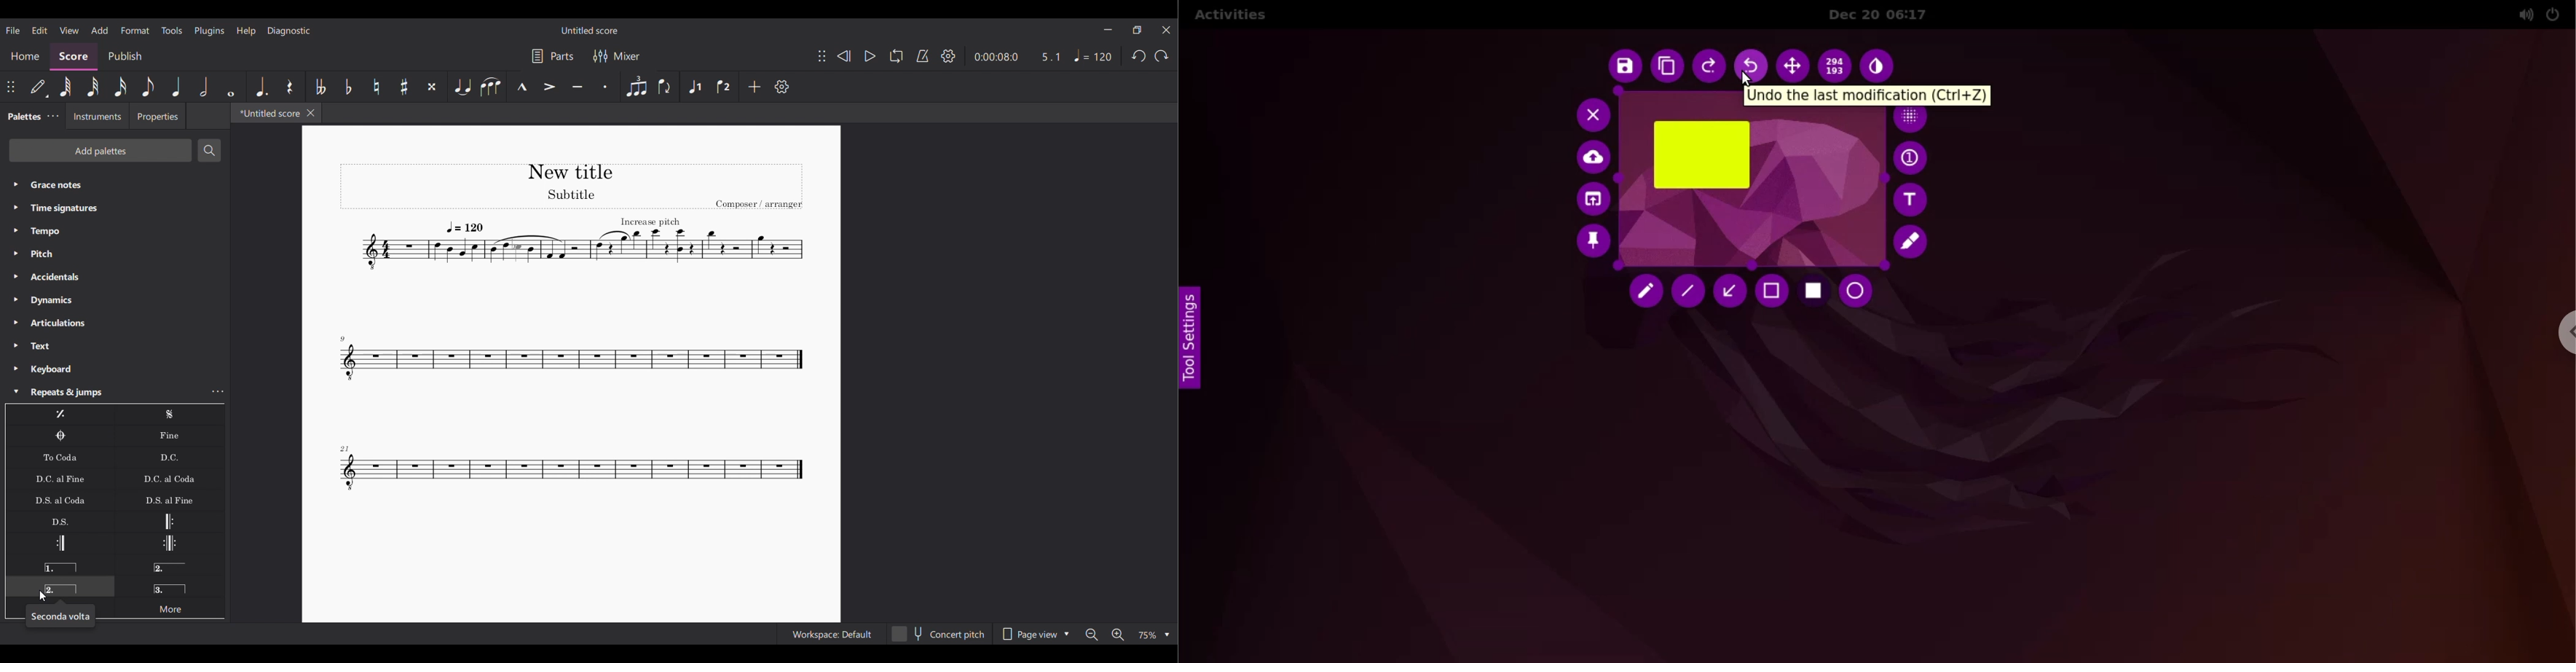 Image resolution: width=2576 pixels, height=672 pixels. Describe the element at coordinates (115, 277) in the screenshot. I see `Accidentals` at that location.